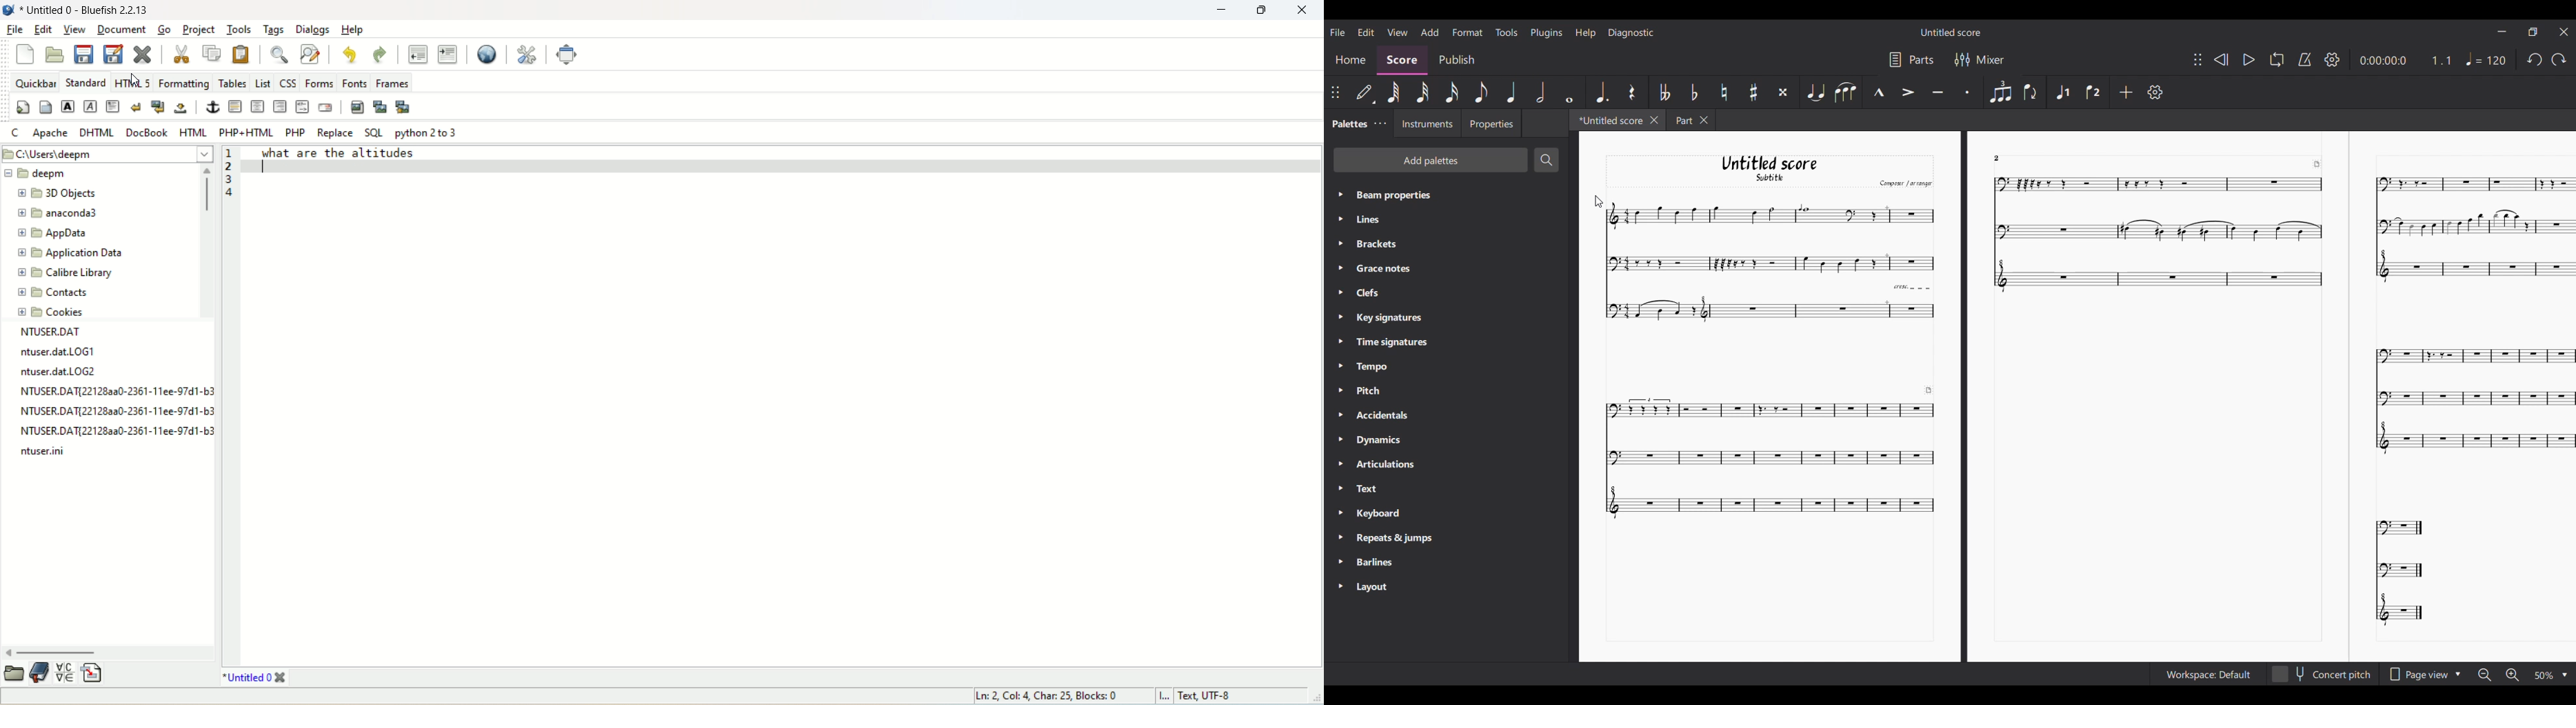 The height and width of the screenshot is (728, 2576). I want to click on Rest, so click(1632, 91).